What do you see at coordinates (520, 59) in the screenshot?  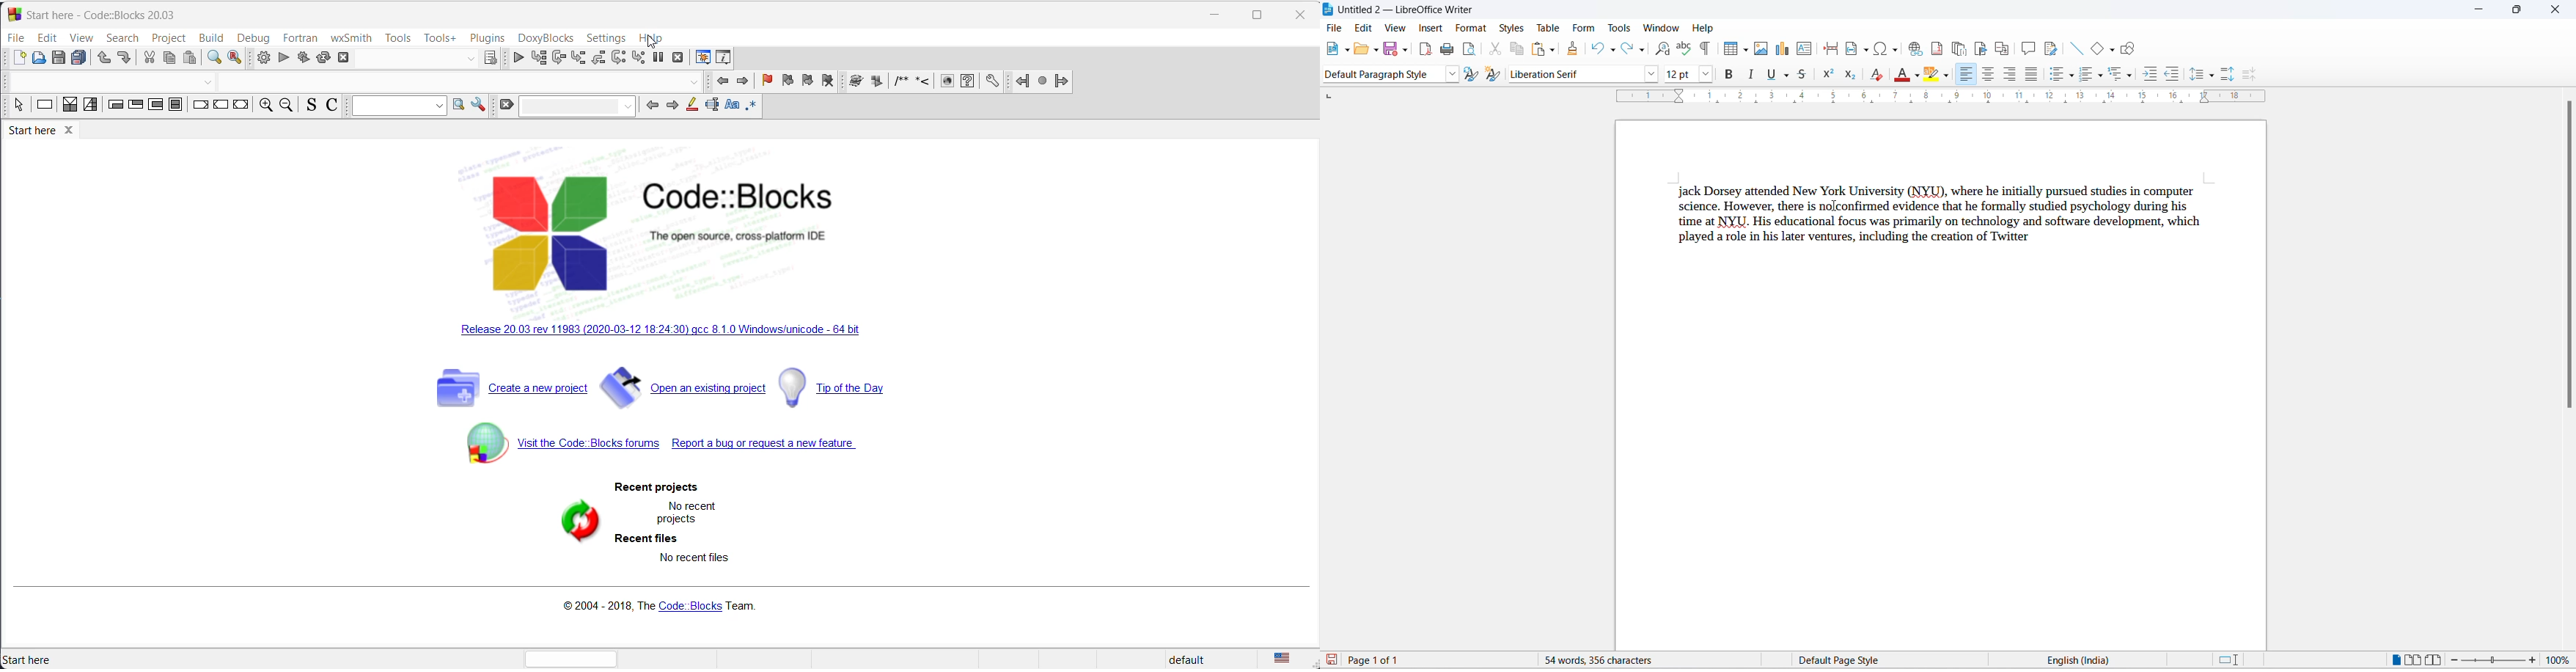 I see `debug/continue` at bounding box center [520, 59].